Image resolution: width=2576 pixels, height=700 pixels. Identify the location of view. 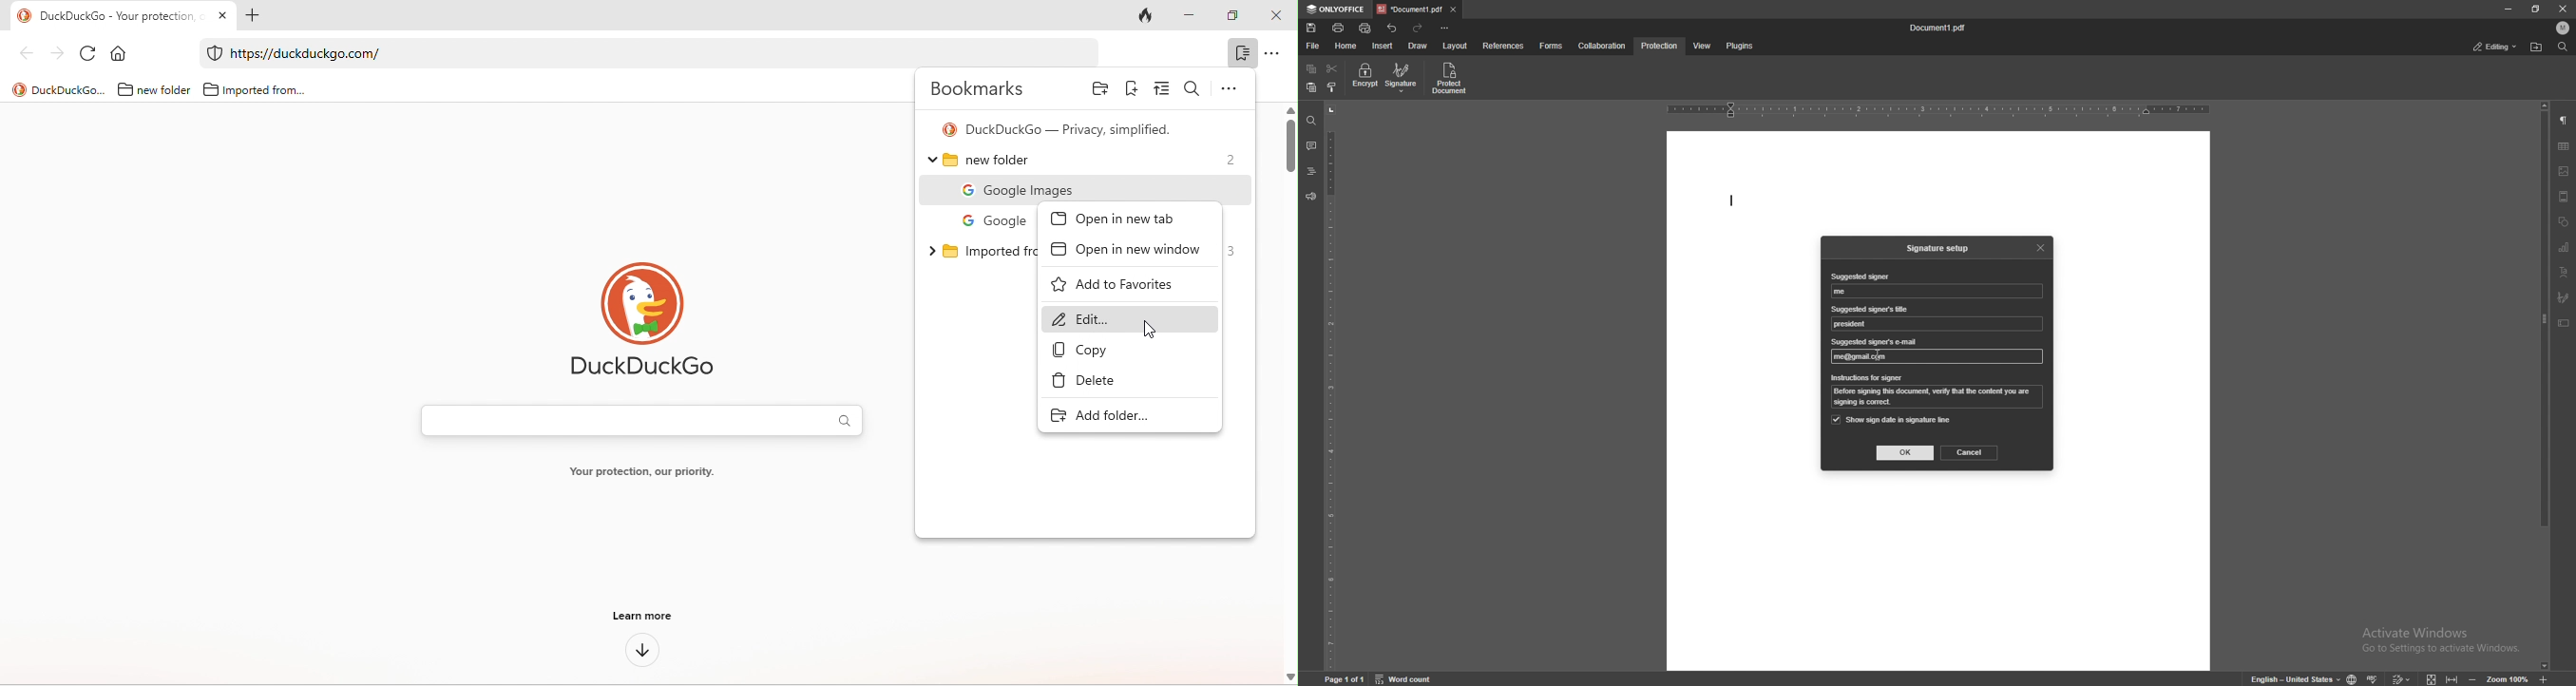
(1700, 47).